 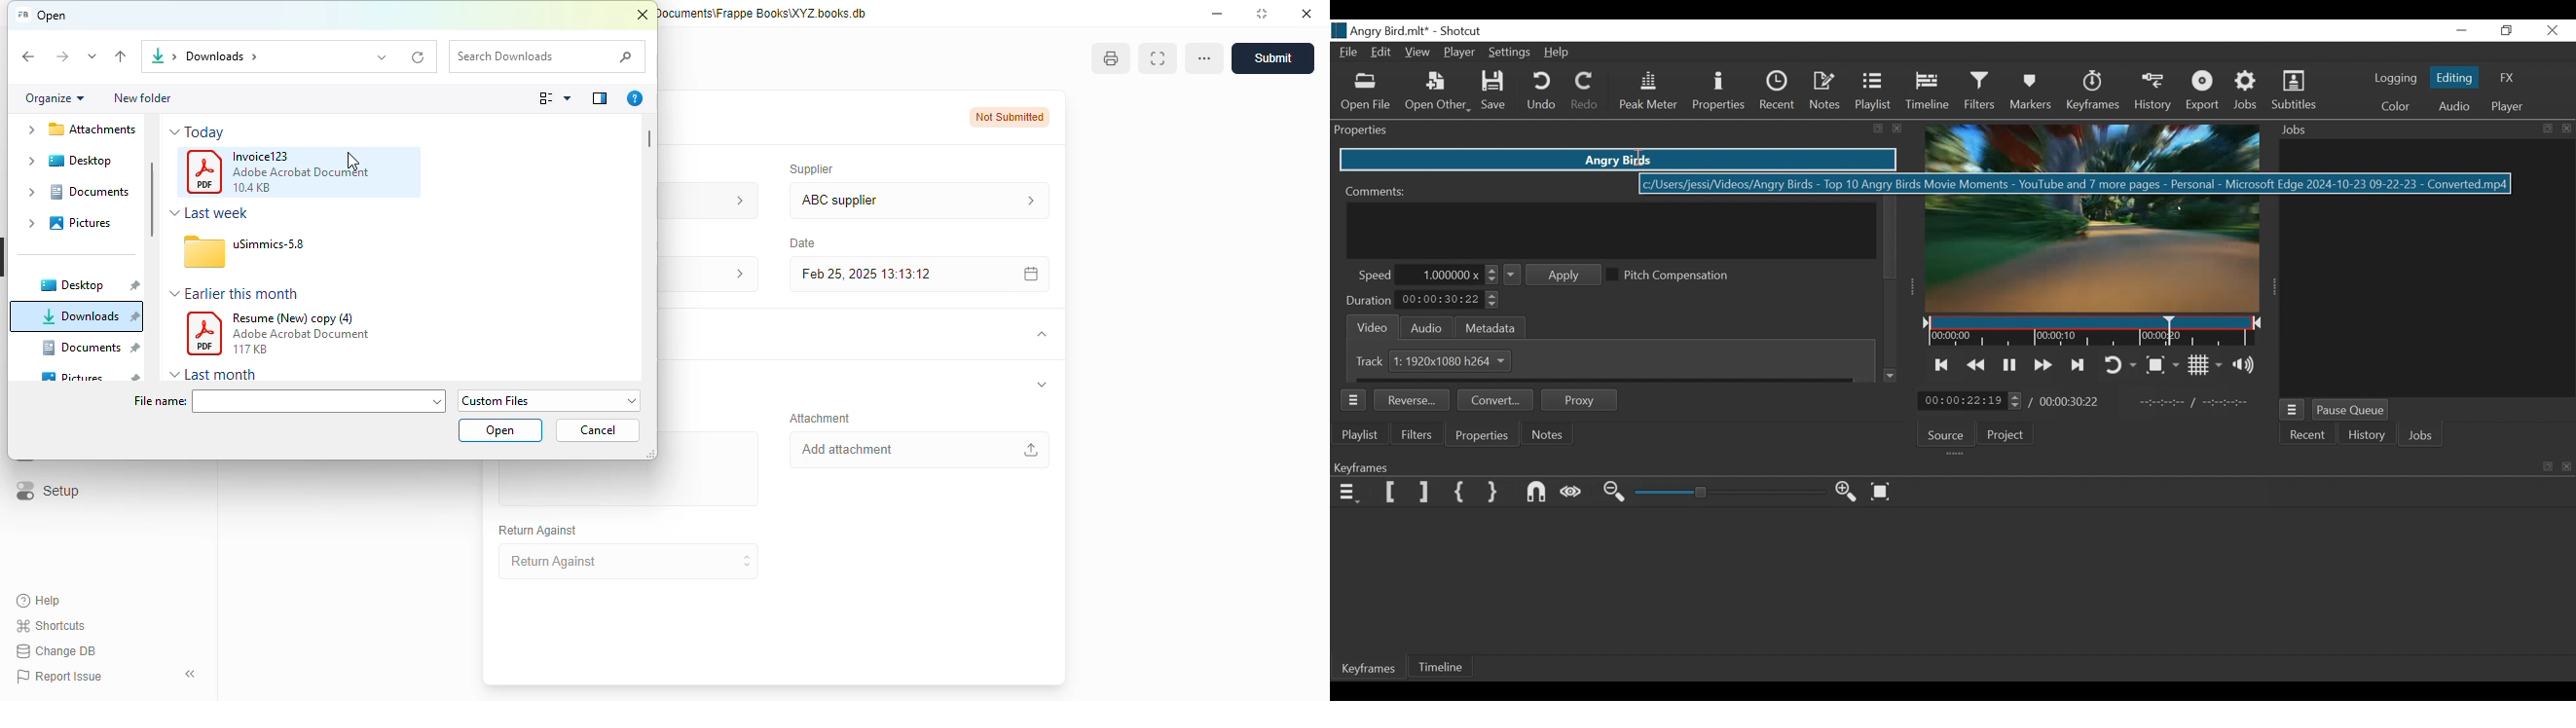 What do you see at coordinates (319, 400) in the screenshot?
I see `file name input field` at bounding box center [319, 400].